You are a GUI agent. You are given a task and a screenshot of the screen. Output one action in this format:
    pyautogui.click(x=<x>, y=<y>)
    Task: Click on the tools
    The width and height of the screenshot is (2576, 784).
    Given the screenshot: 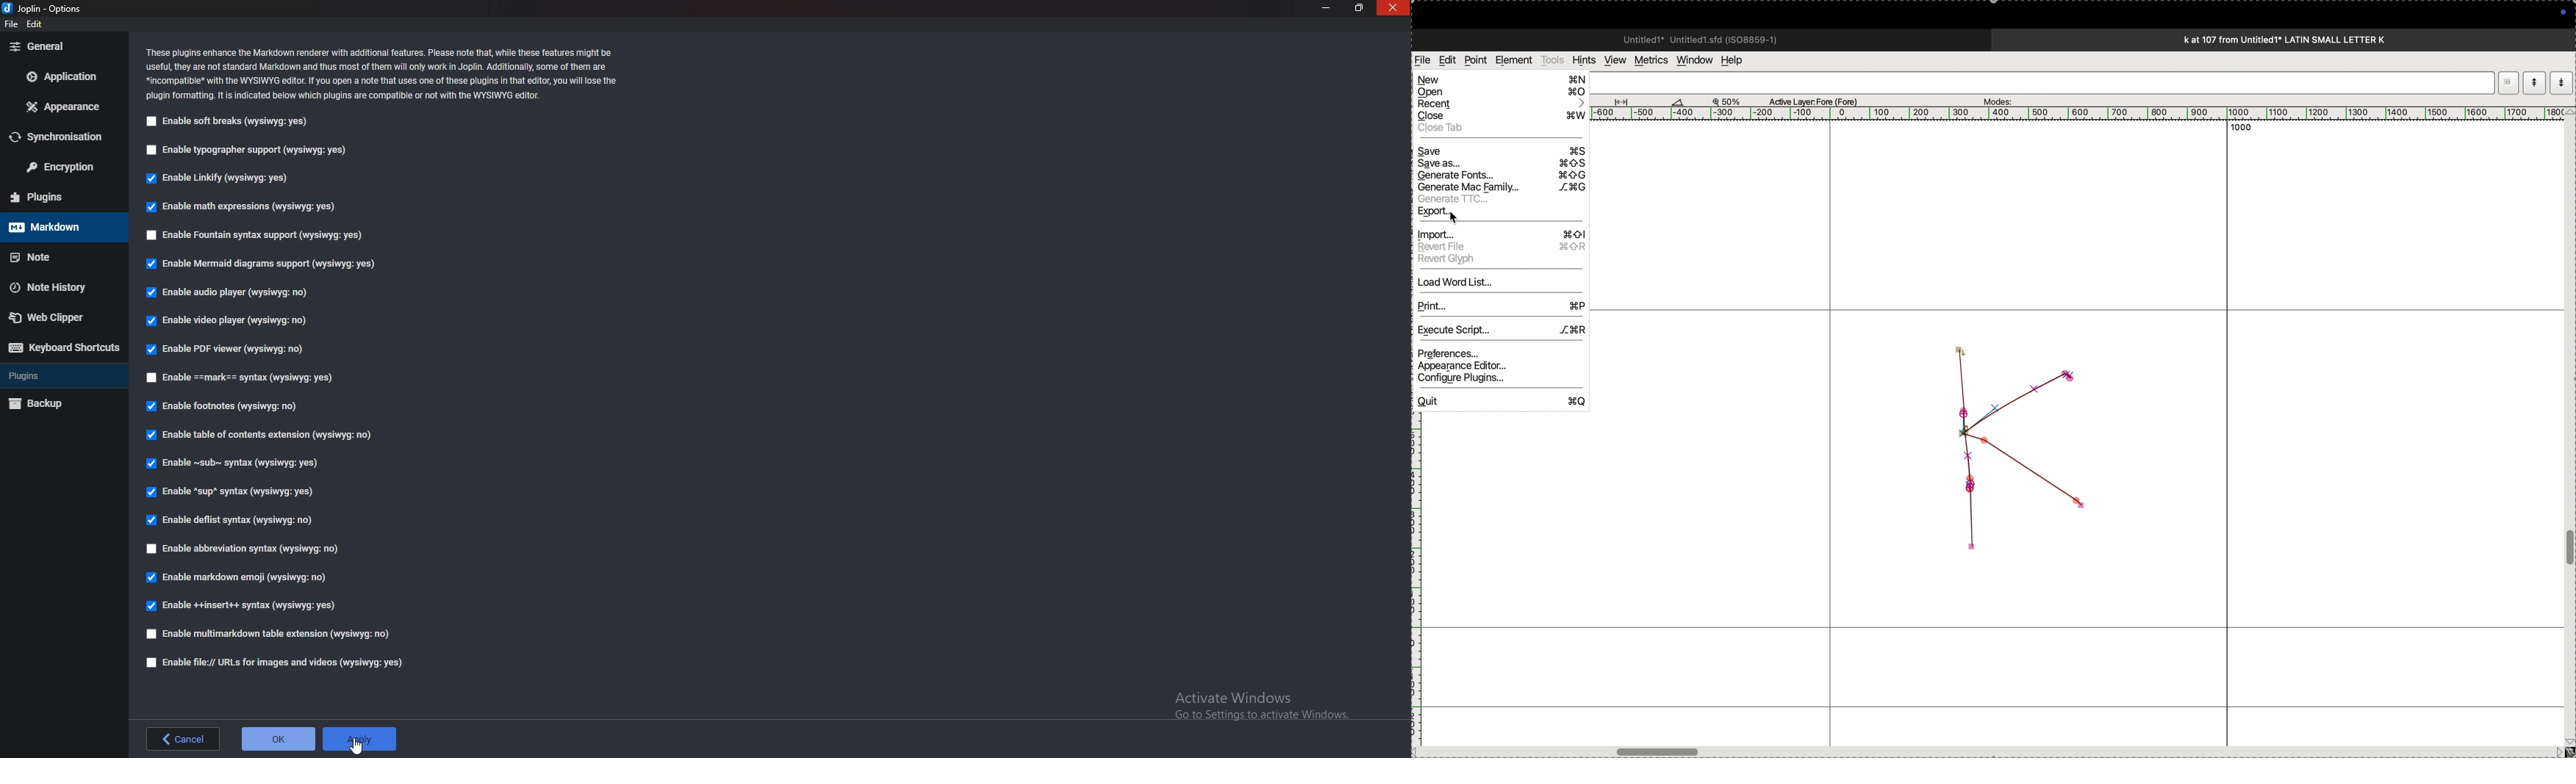 What is the action you would take?
    pyautogui.click(x=1552, y=60)
    